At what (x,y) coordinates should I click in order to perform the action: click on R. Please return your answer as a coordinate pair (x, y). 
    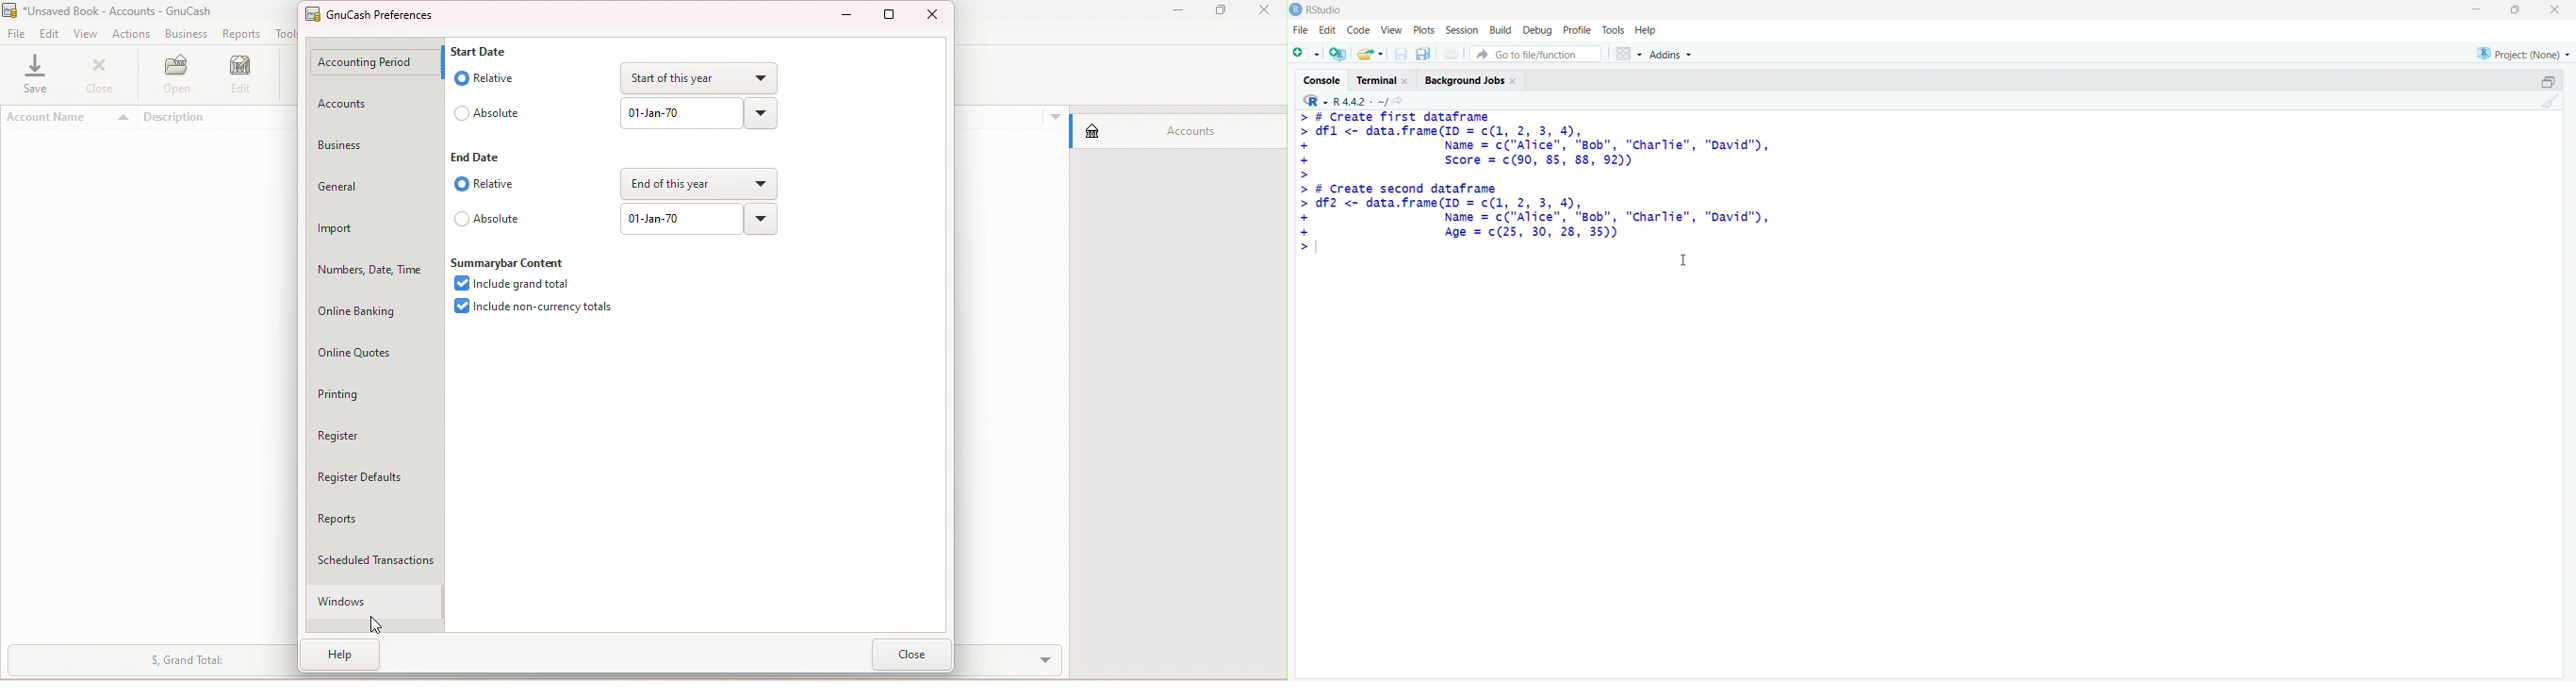
    Looking at the image, I should click on (1314, 100).